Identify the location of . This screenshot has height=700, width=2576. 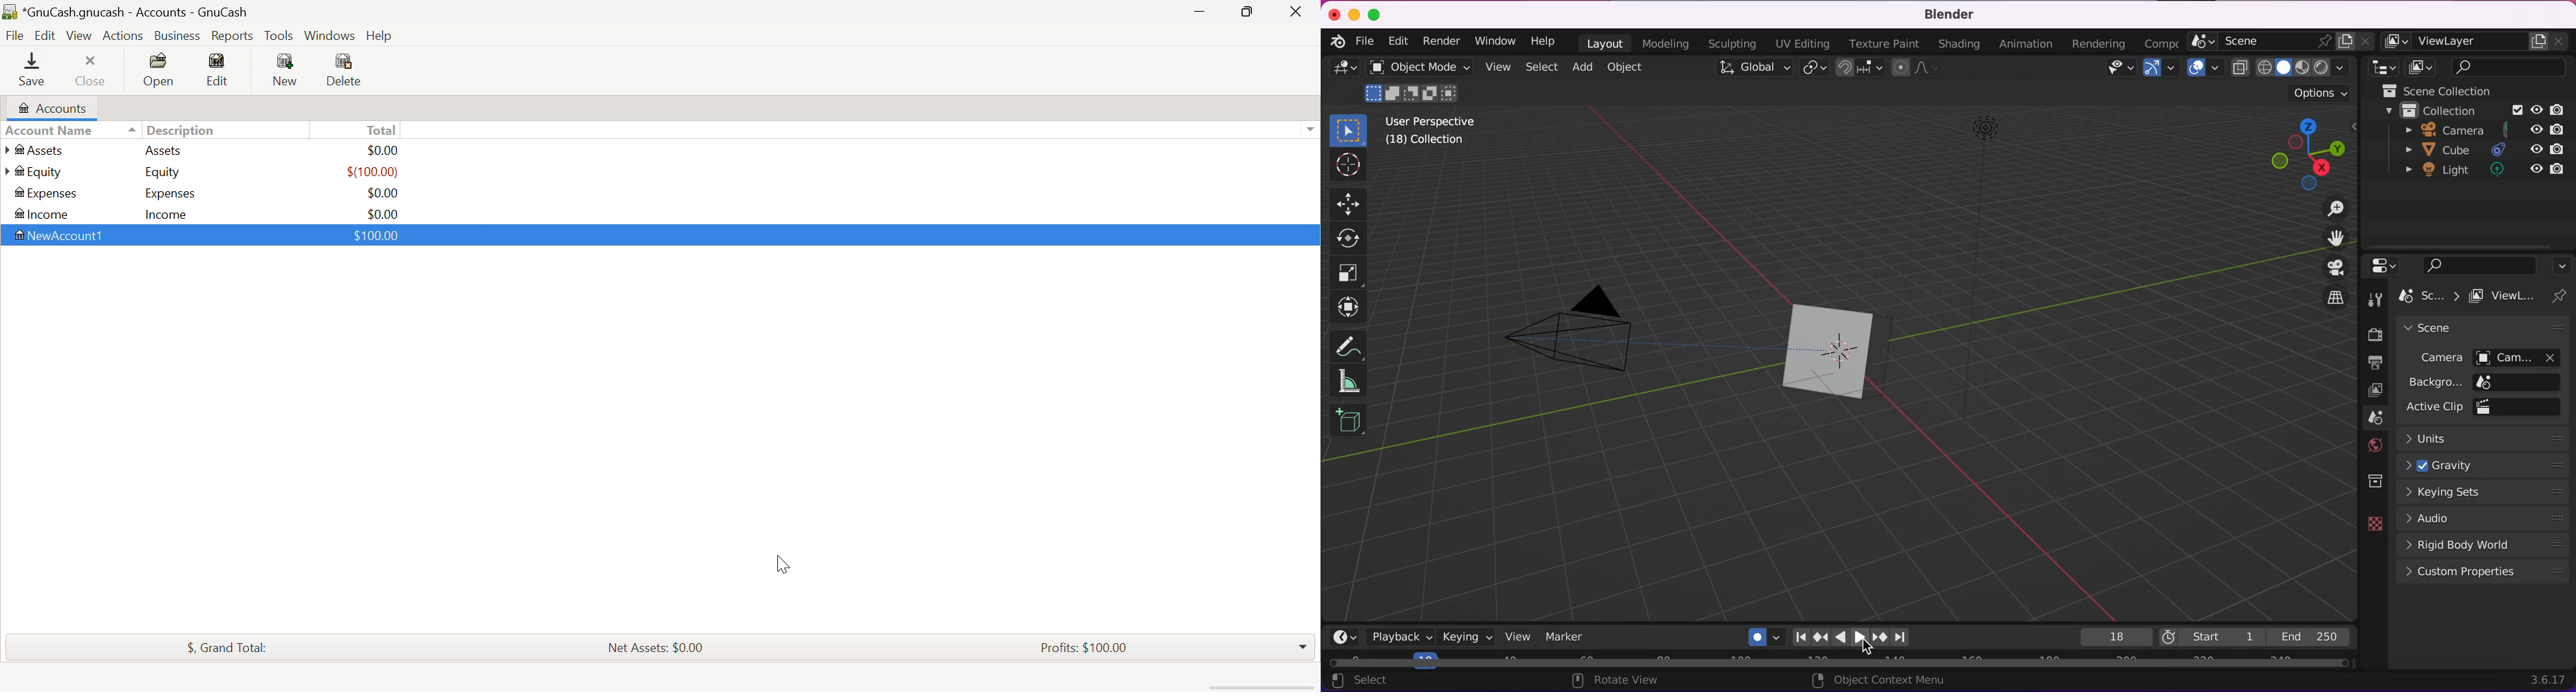
(2160, 42).